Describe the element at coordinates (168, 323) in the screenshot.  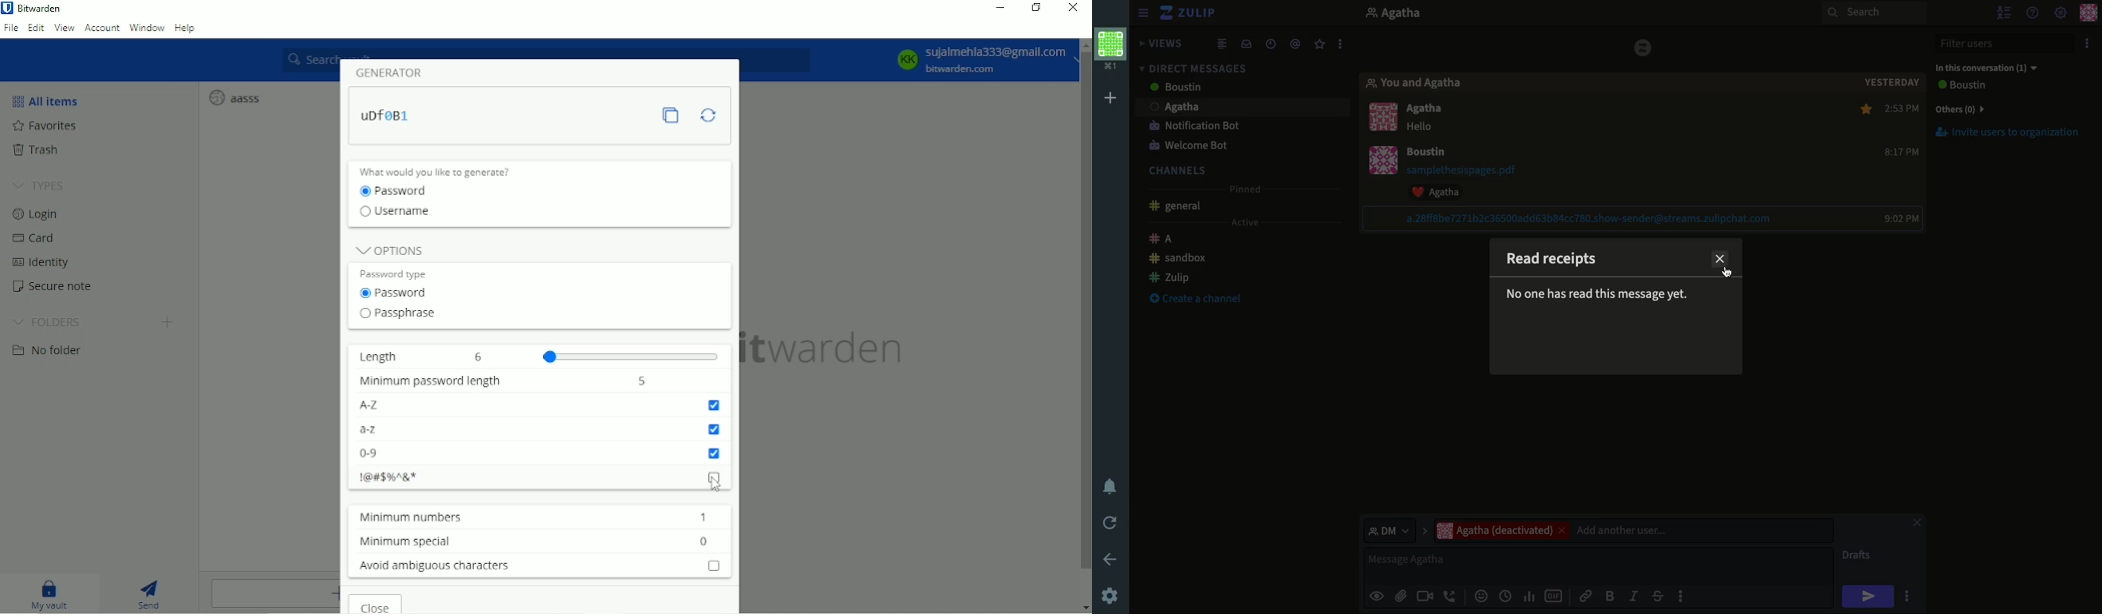
I see `Create folder` at that location.